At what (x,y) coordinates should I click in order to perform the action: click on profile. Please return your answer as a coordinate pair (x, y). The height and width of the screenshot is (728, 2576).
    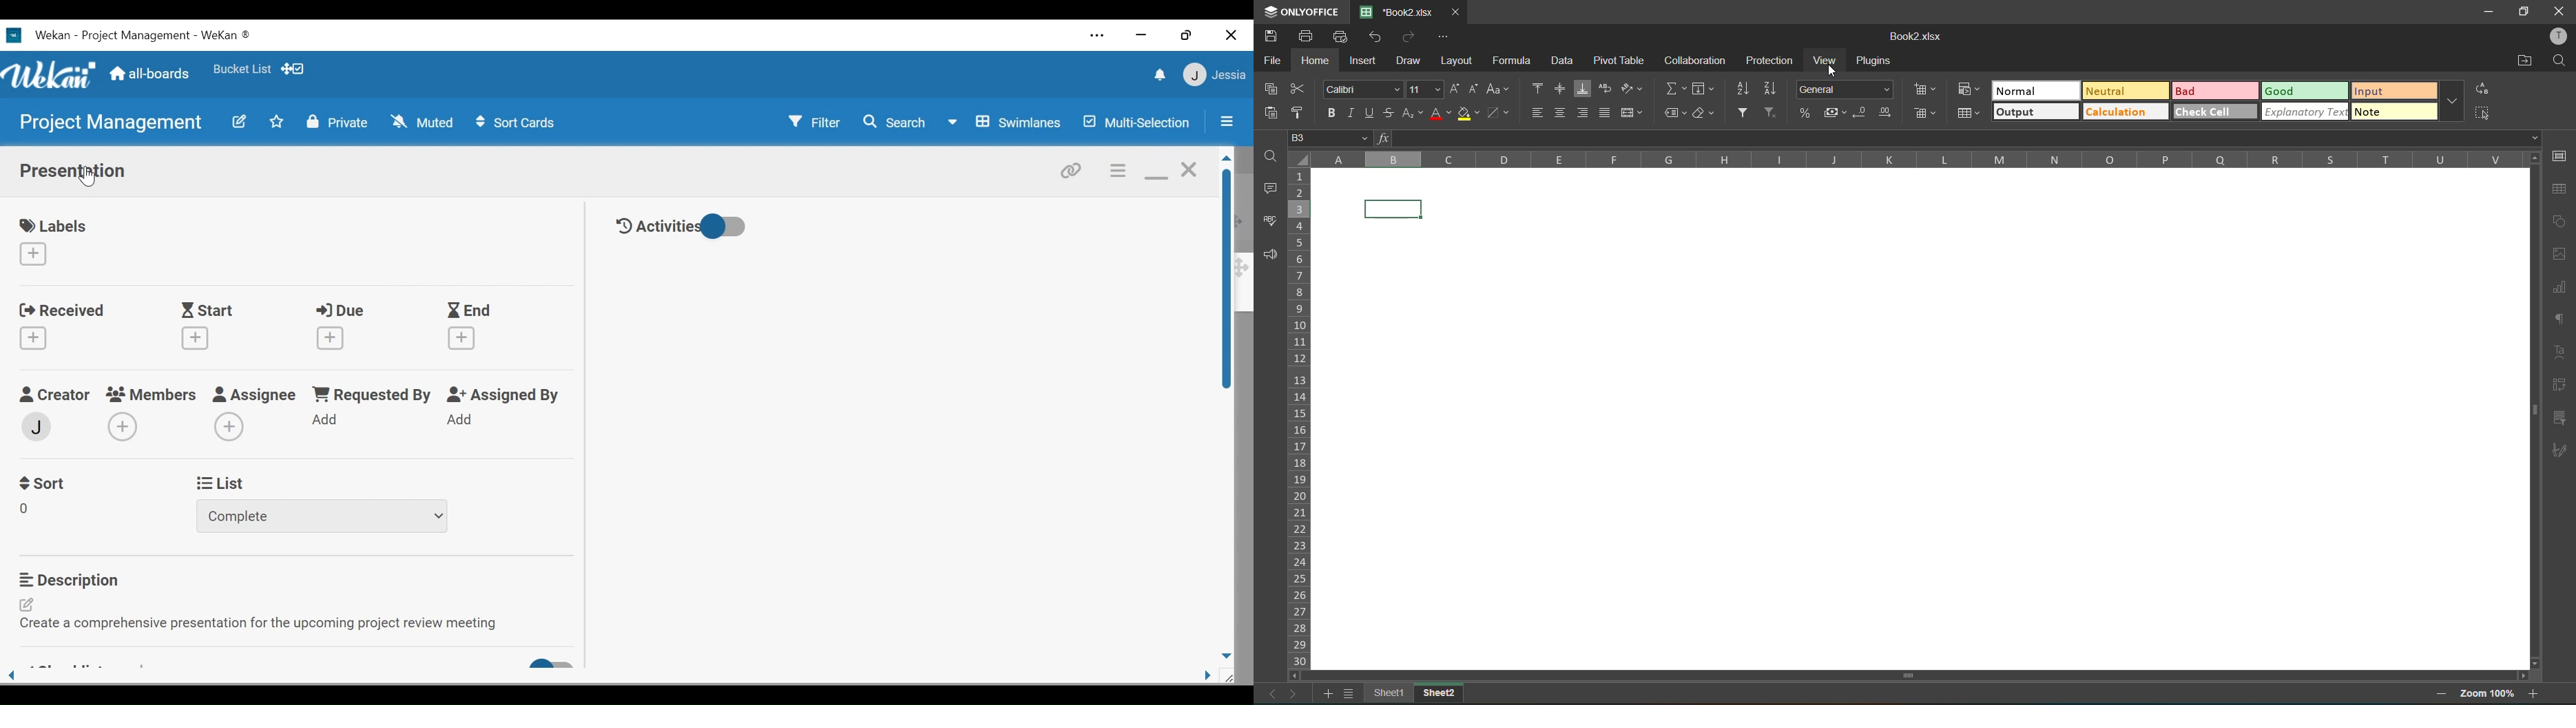
    Looking at the image, I should click on (2559, 36).